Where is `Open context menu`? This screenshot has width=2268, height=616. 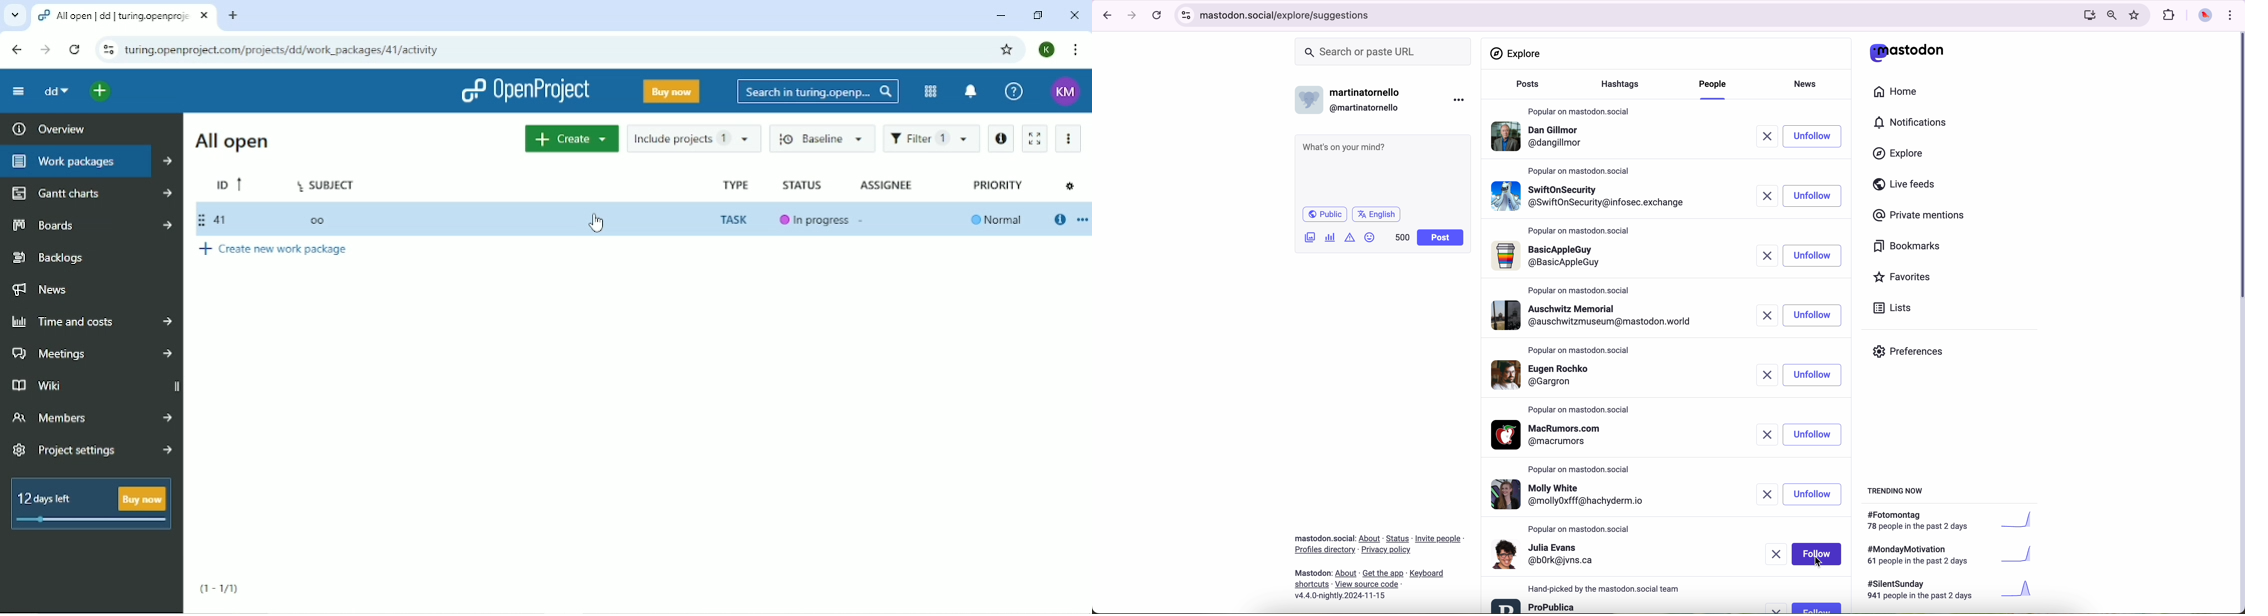
Open context menu is located at coordinates (1082, 220).